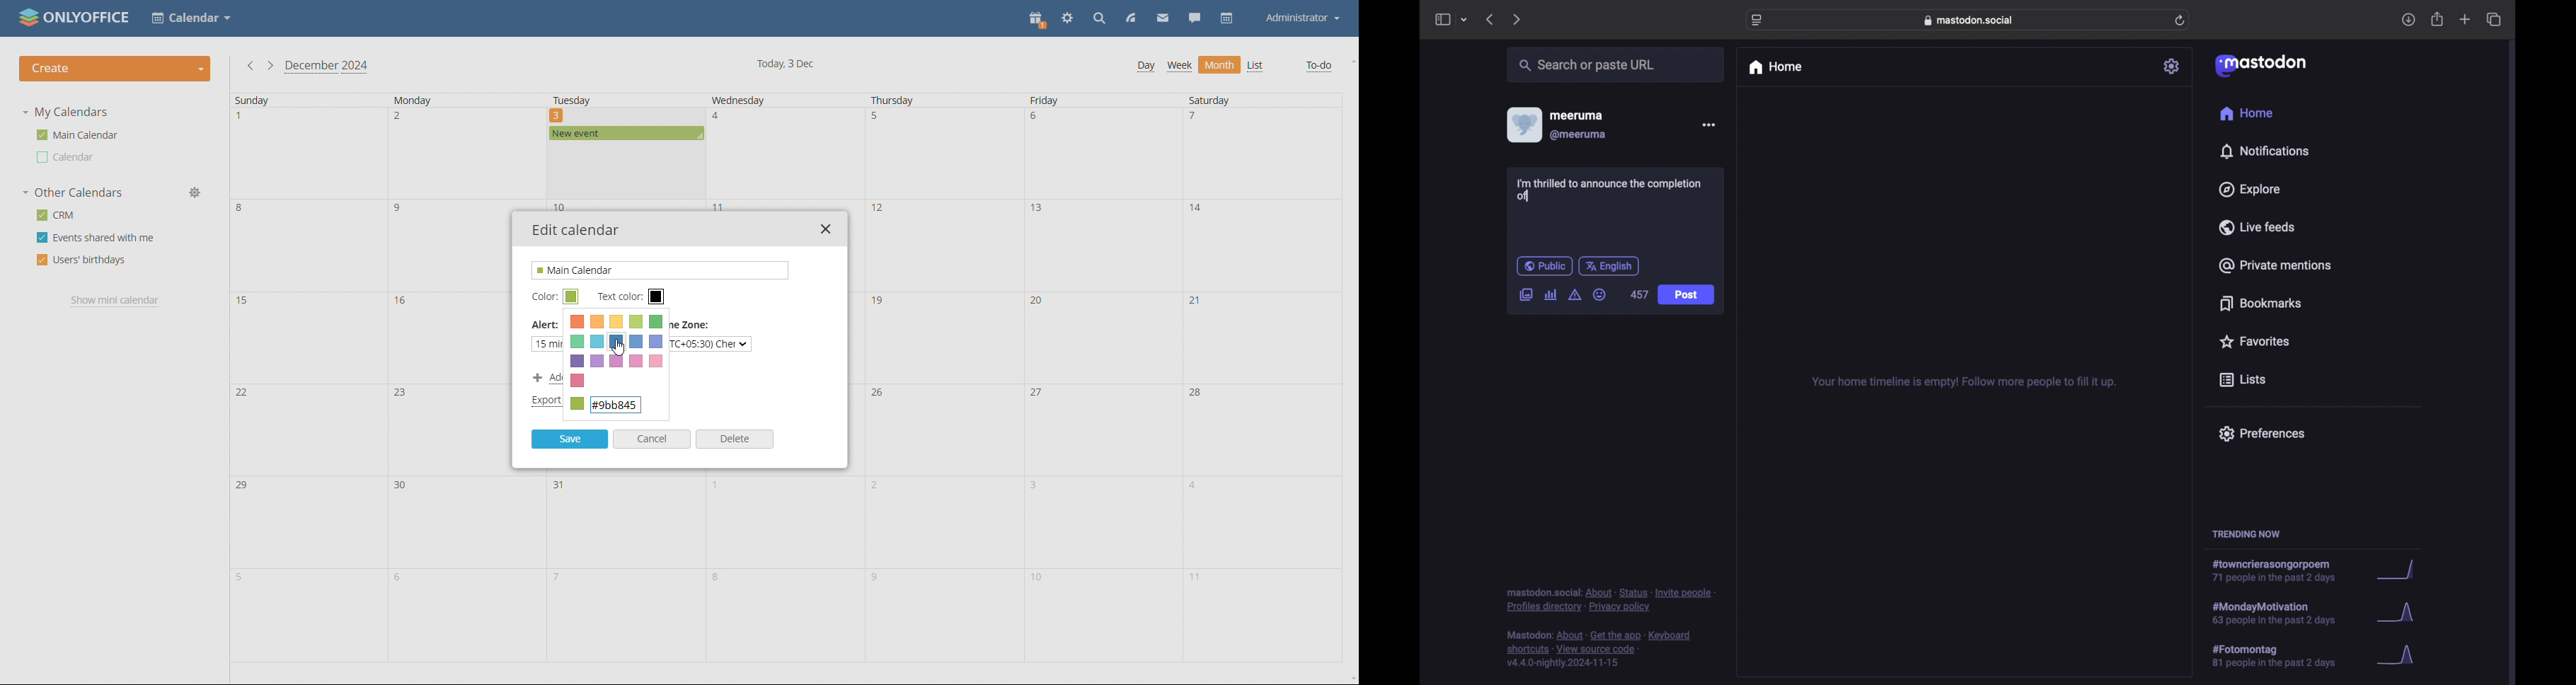 Image resolution: width=2576 pixels, height=700 pixels. I want to click on existing event, so click(626, 134).